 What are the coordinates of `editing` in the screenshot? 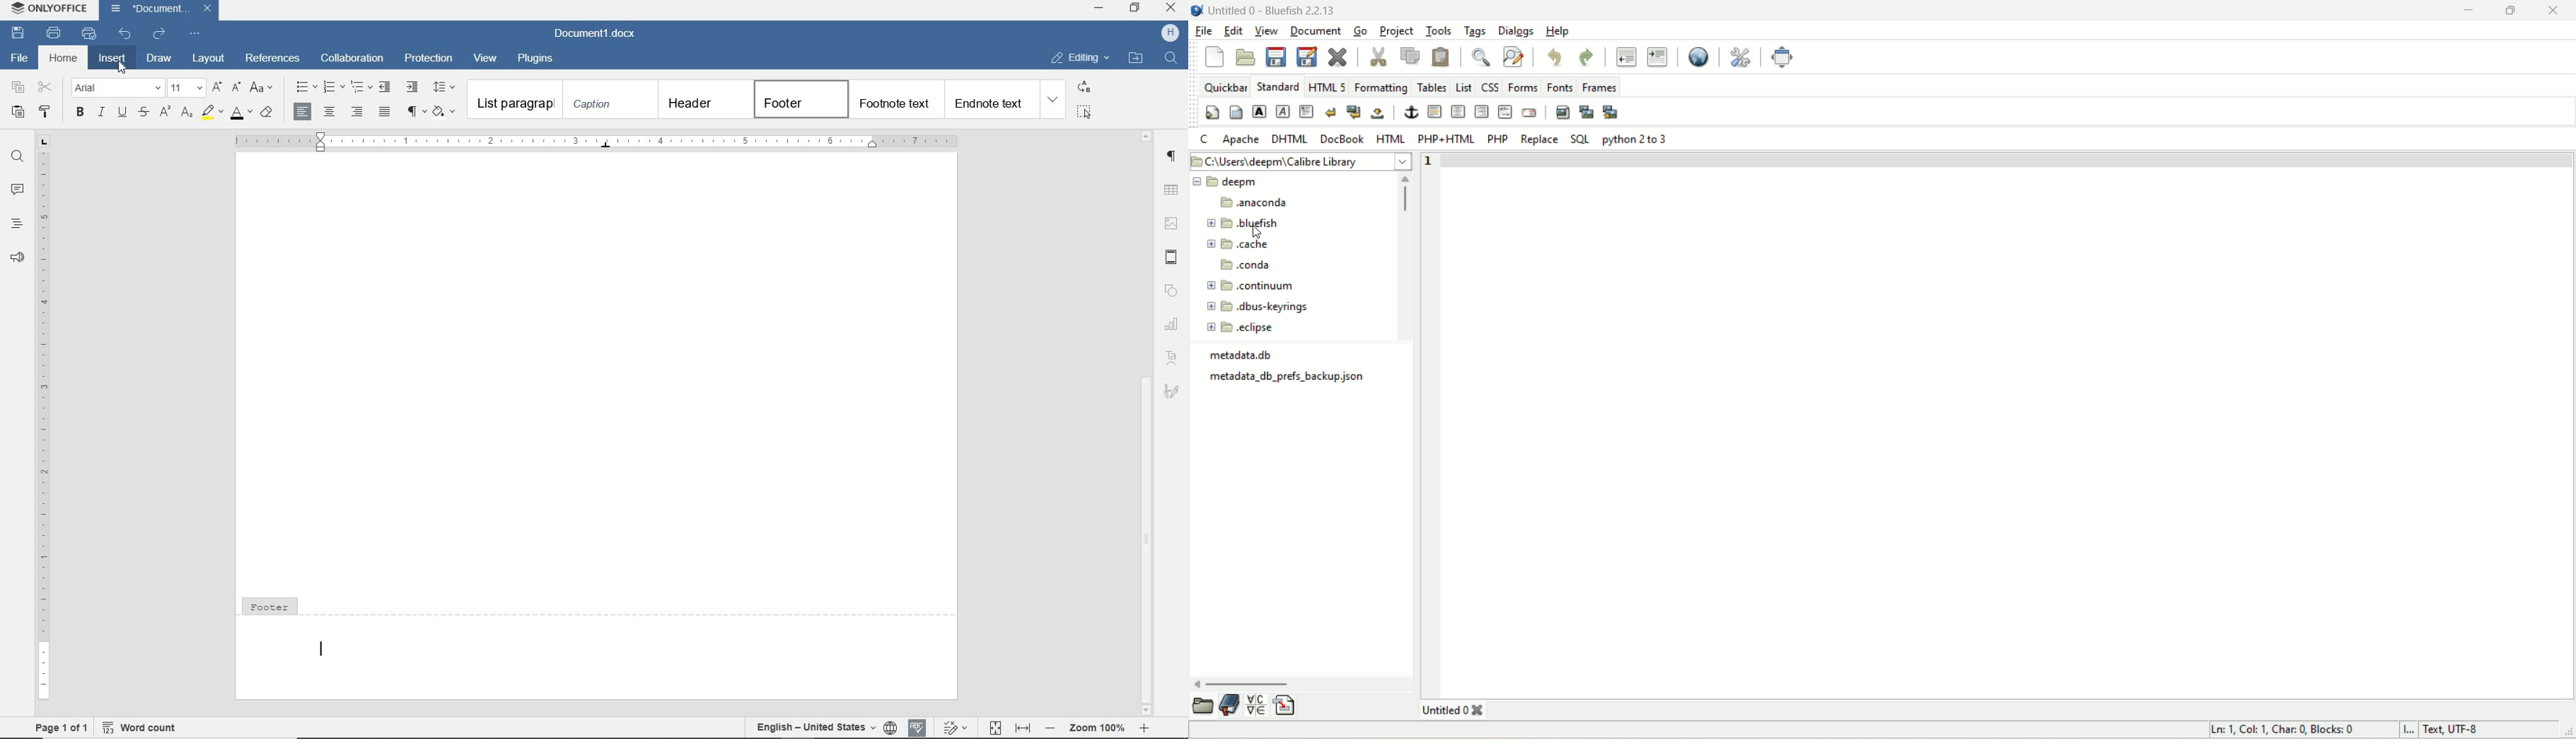 It's located at (1081, 59).